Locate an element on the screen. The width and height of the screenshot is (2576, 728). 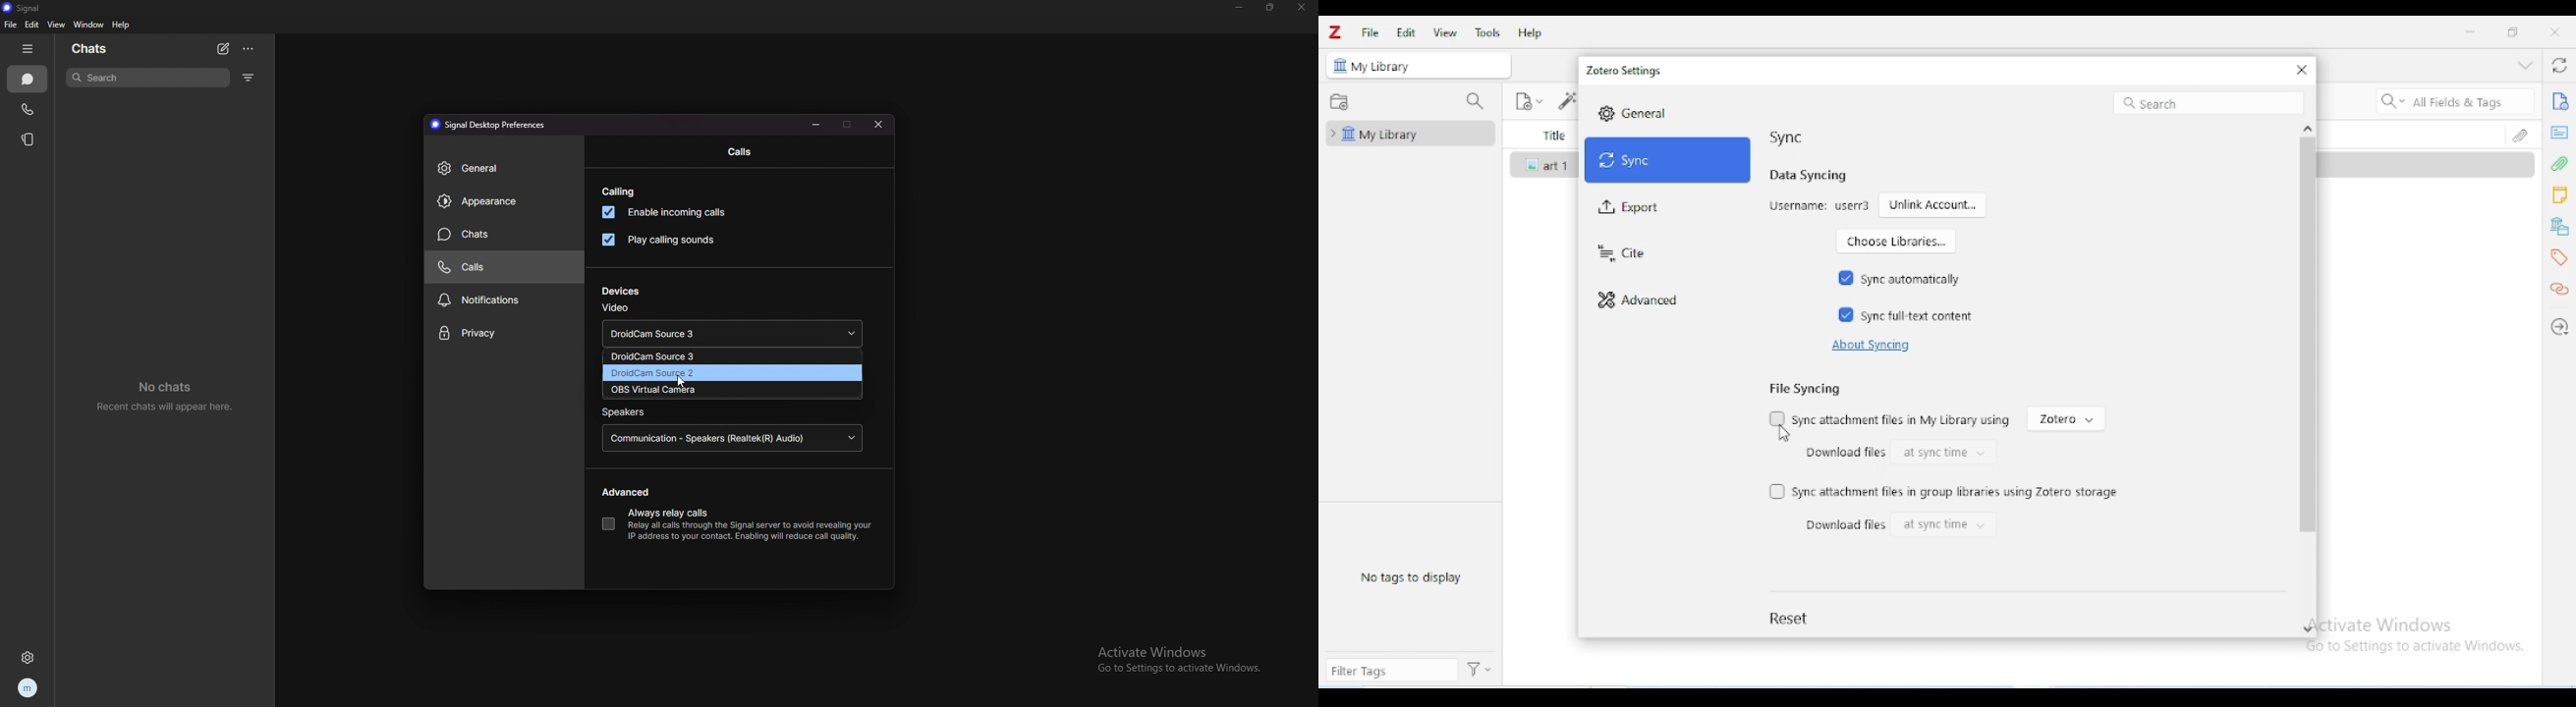
maximize is located at coordinates (847, 124).